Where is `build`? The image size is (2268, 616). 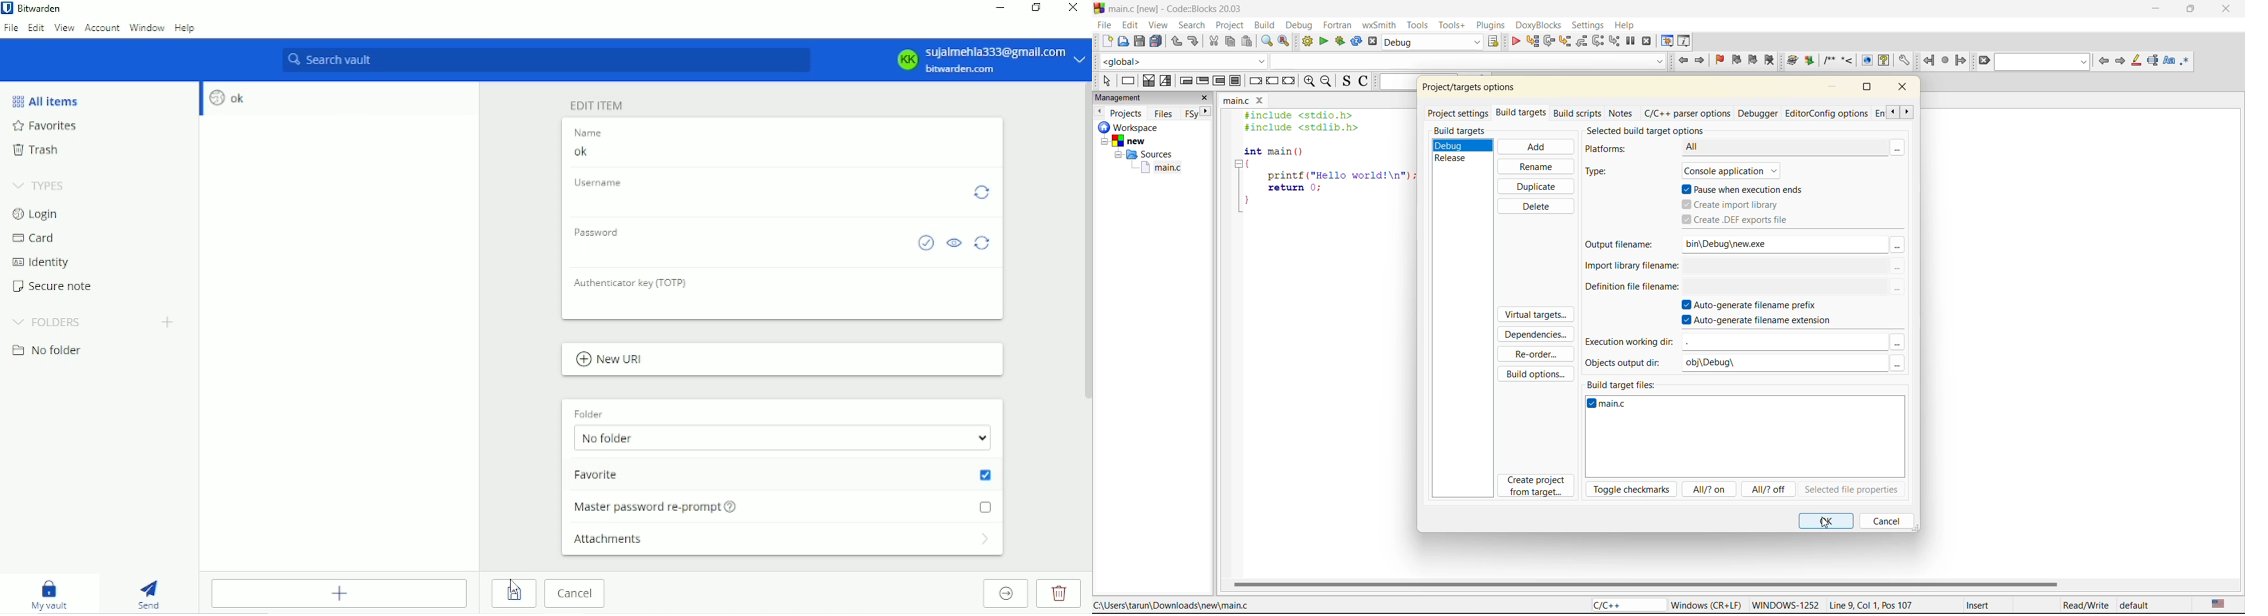
build is located at coordinates (1308, 41).